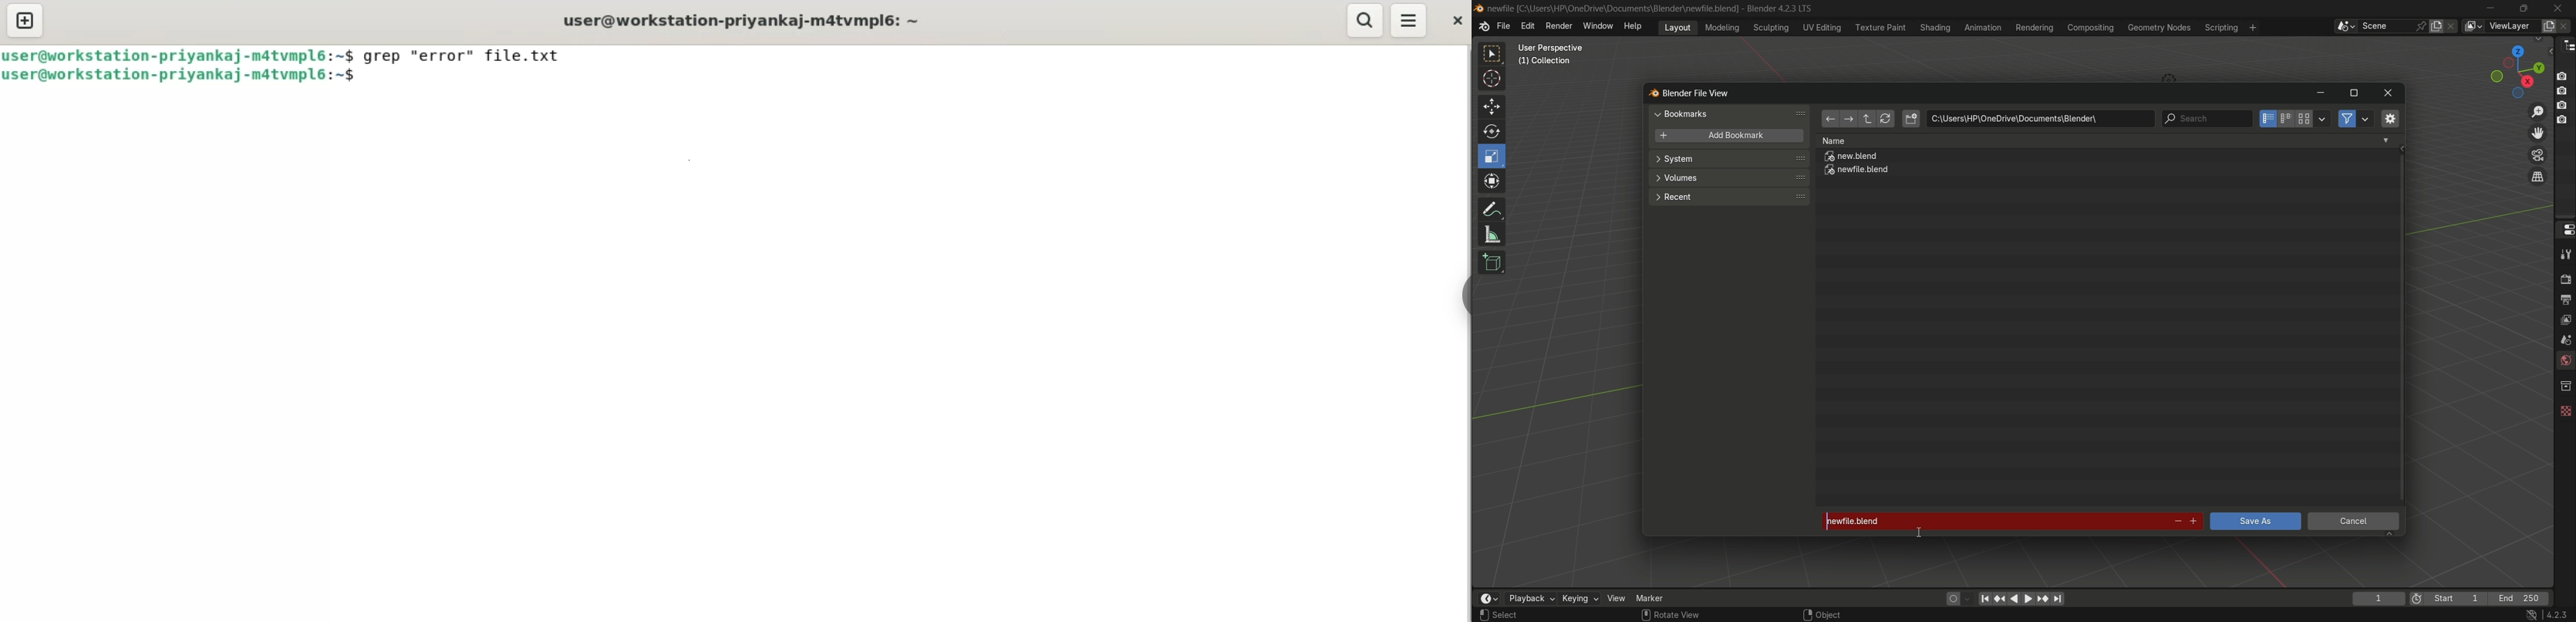 The width and height of the screenshot is (2576, 644). What do you see at coordinates (2267, 119) in the screenshot?
I see `vertical list` at bounding box center [2267, 119].